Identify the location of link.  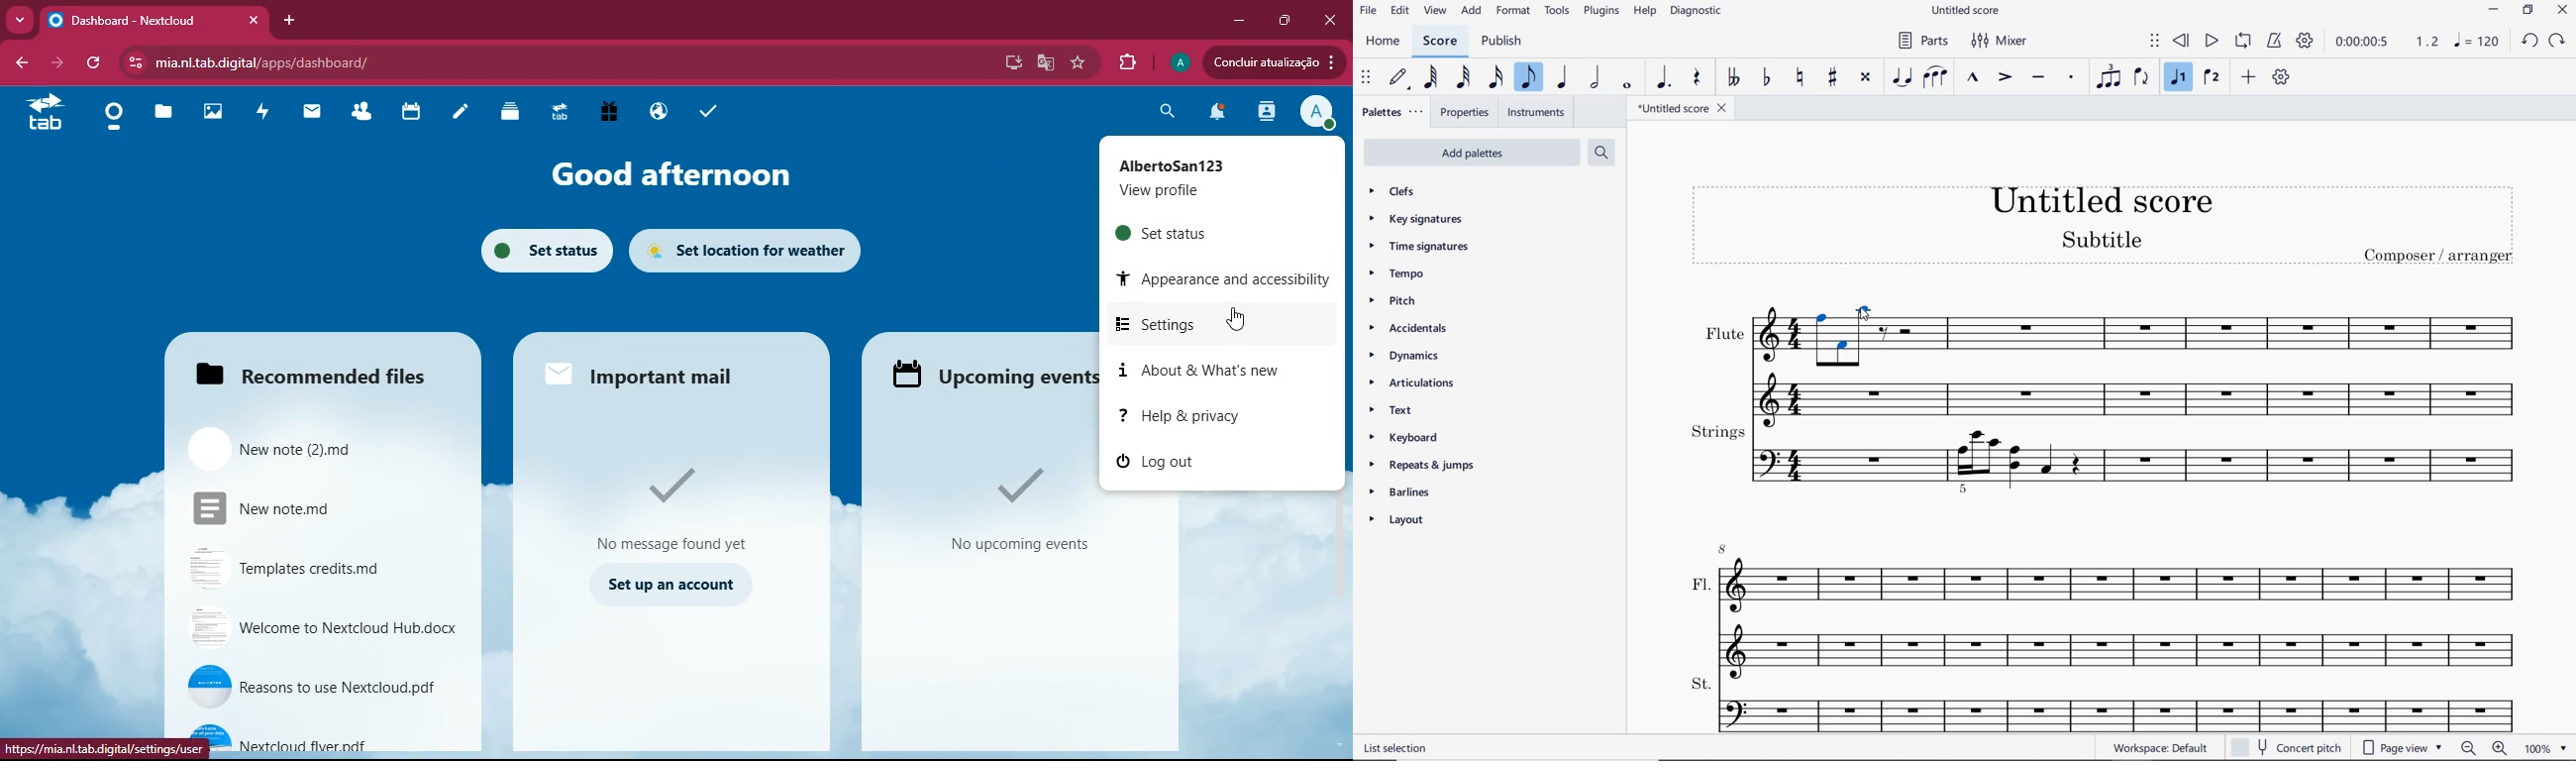
(81, 749).